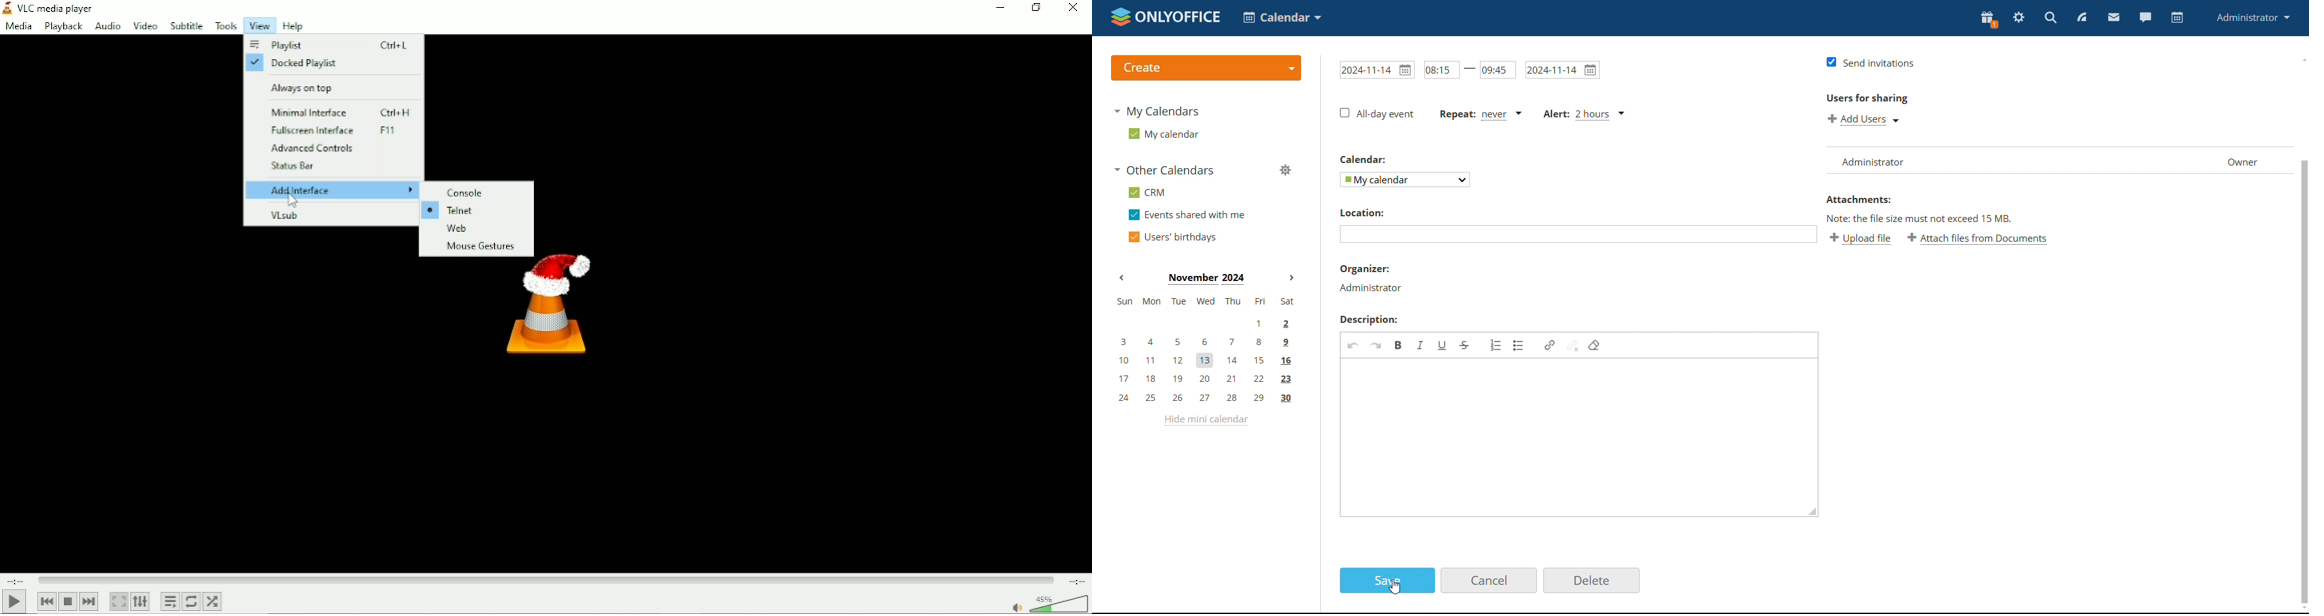  What do you see at coordinates (88, 602) in the screenshot?
I see `Next` at bounding box center [88, 602].